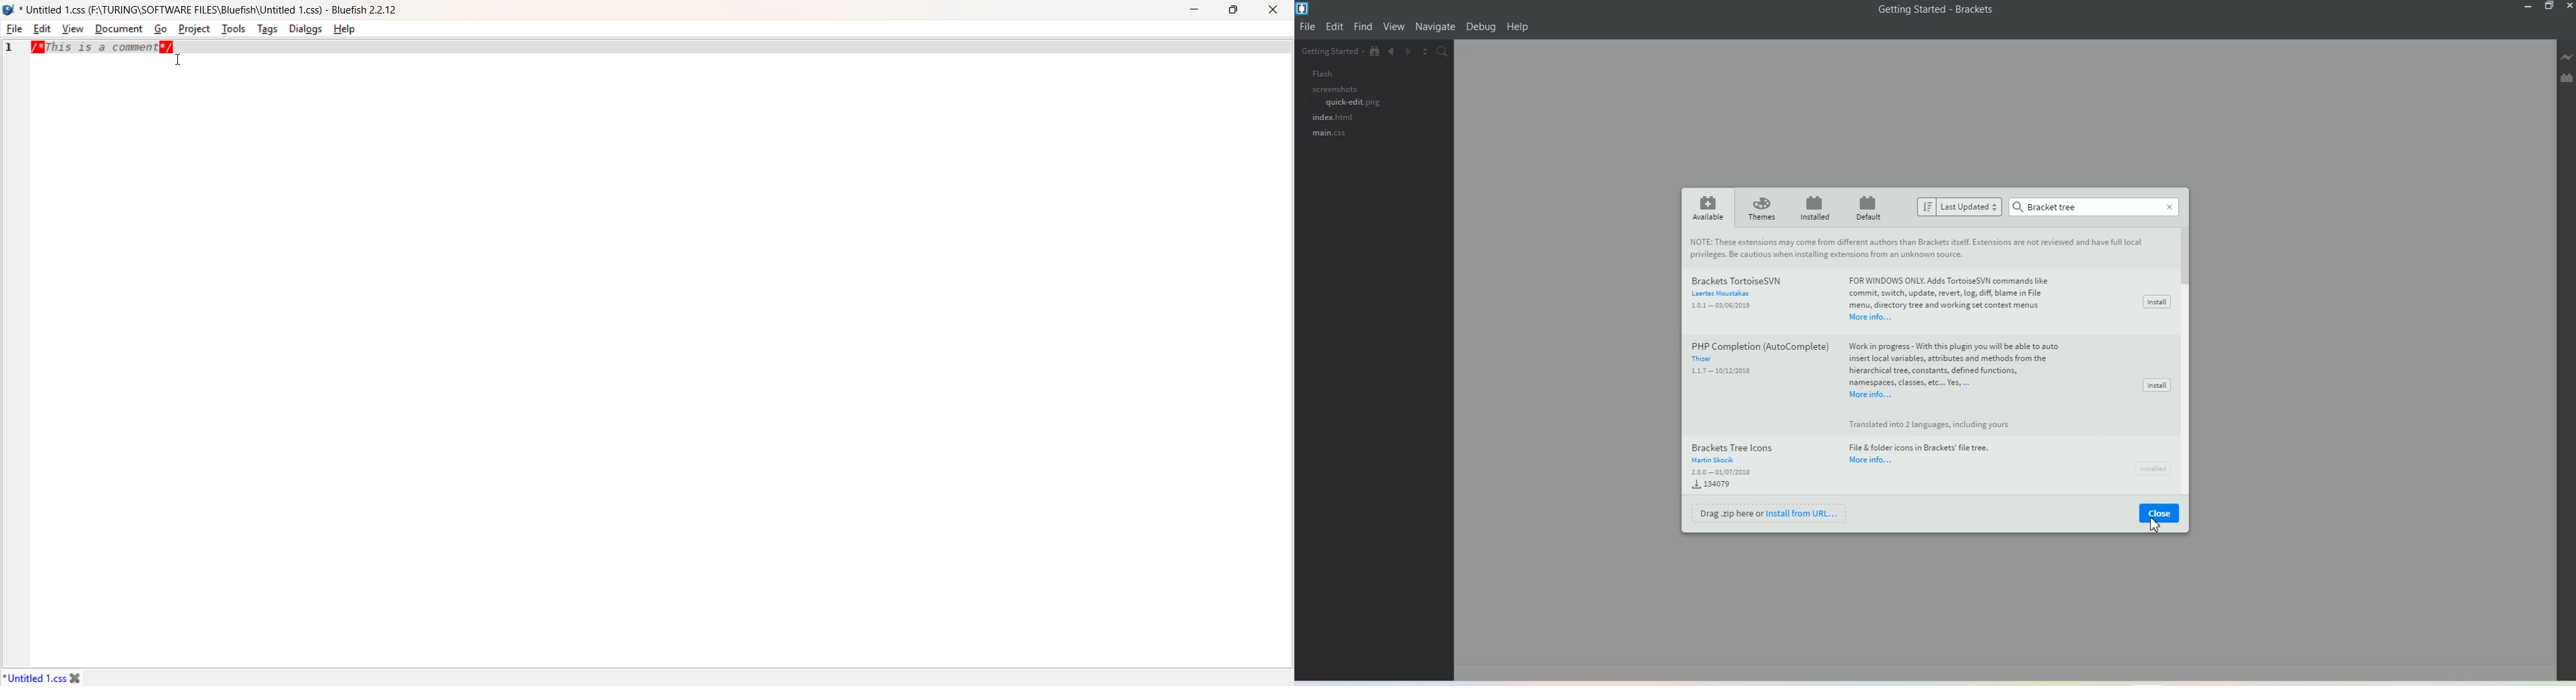 The width and height of the screenshot is (2576, 700). Describe the element at coordinates (1770, 512) in the screenshot. I see `Install from URL` at that location.